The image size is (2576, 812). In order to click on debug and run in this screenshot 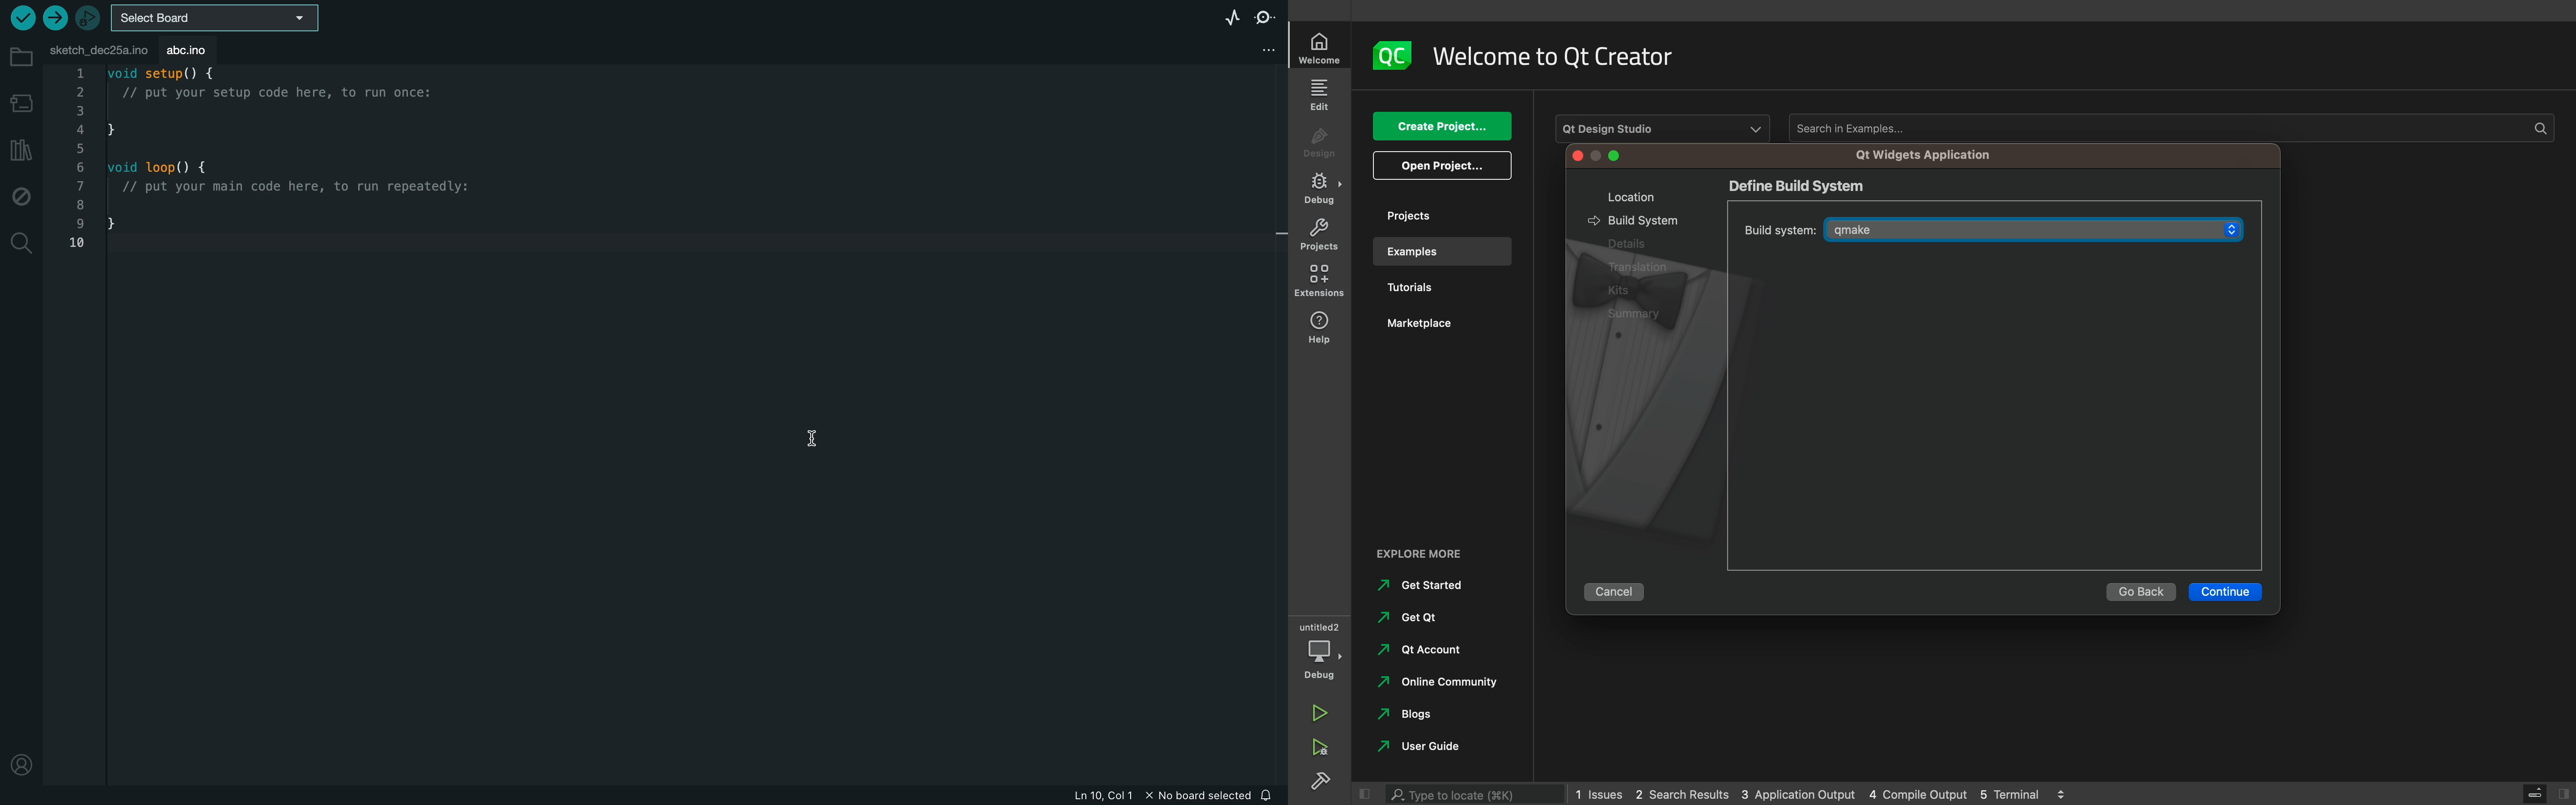, I will do `click(1320, 747)`.